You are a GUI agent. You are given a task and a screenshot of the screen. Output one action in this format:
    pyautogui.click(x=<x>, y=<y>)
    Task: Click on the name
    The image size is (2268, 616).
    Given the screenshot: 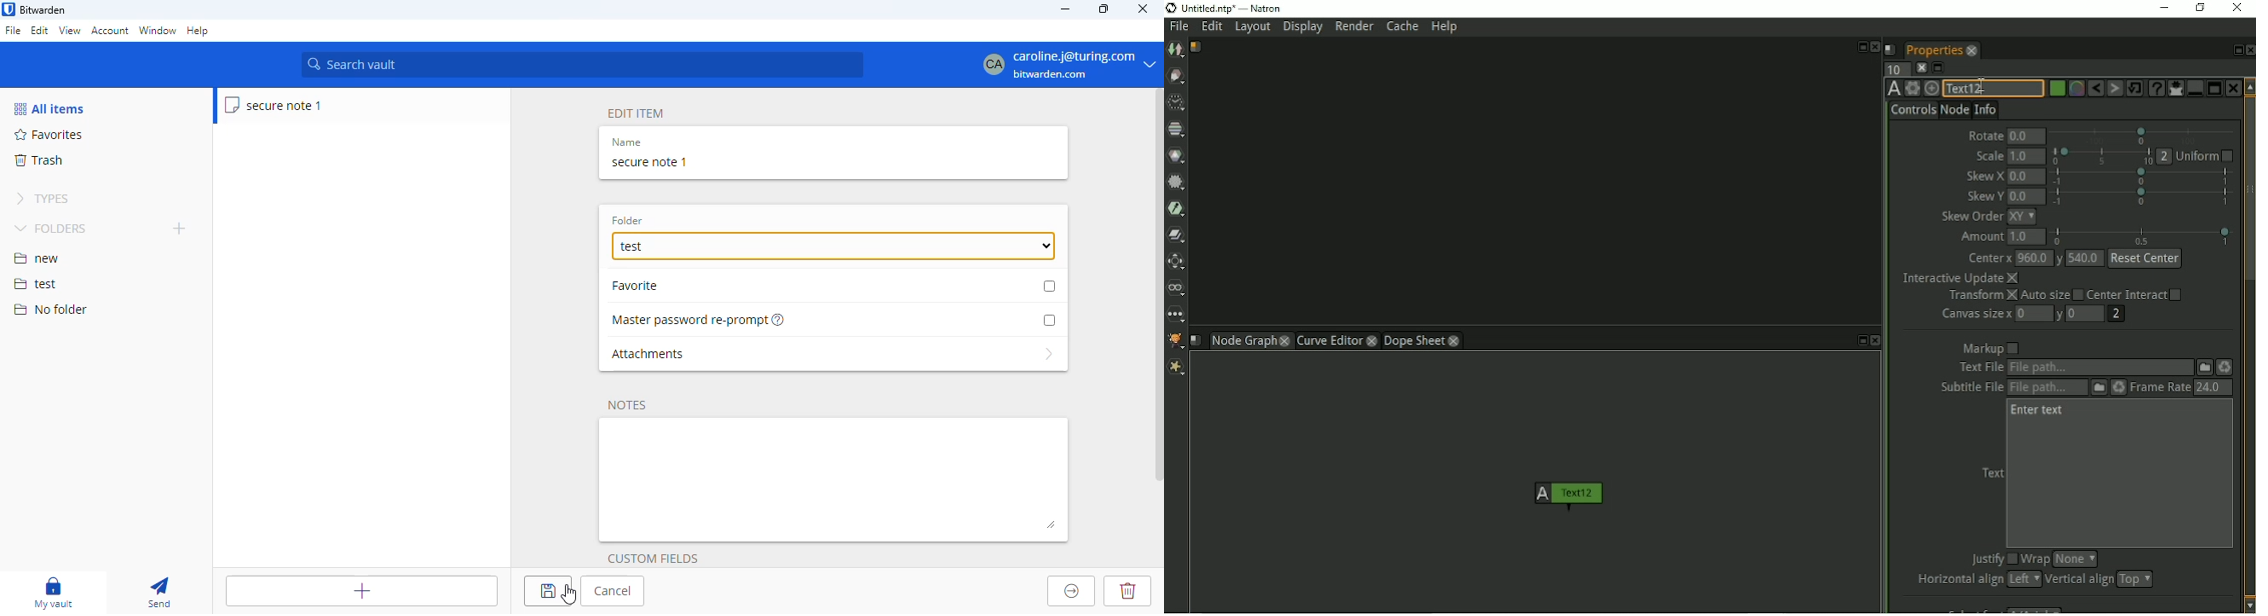 What is the action you would take?
    pyautogui.click(x=627, y=142)
    